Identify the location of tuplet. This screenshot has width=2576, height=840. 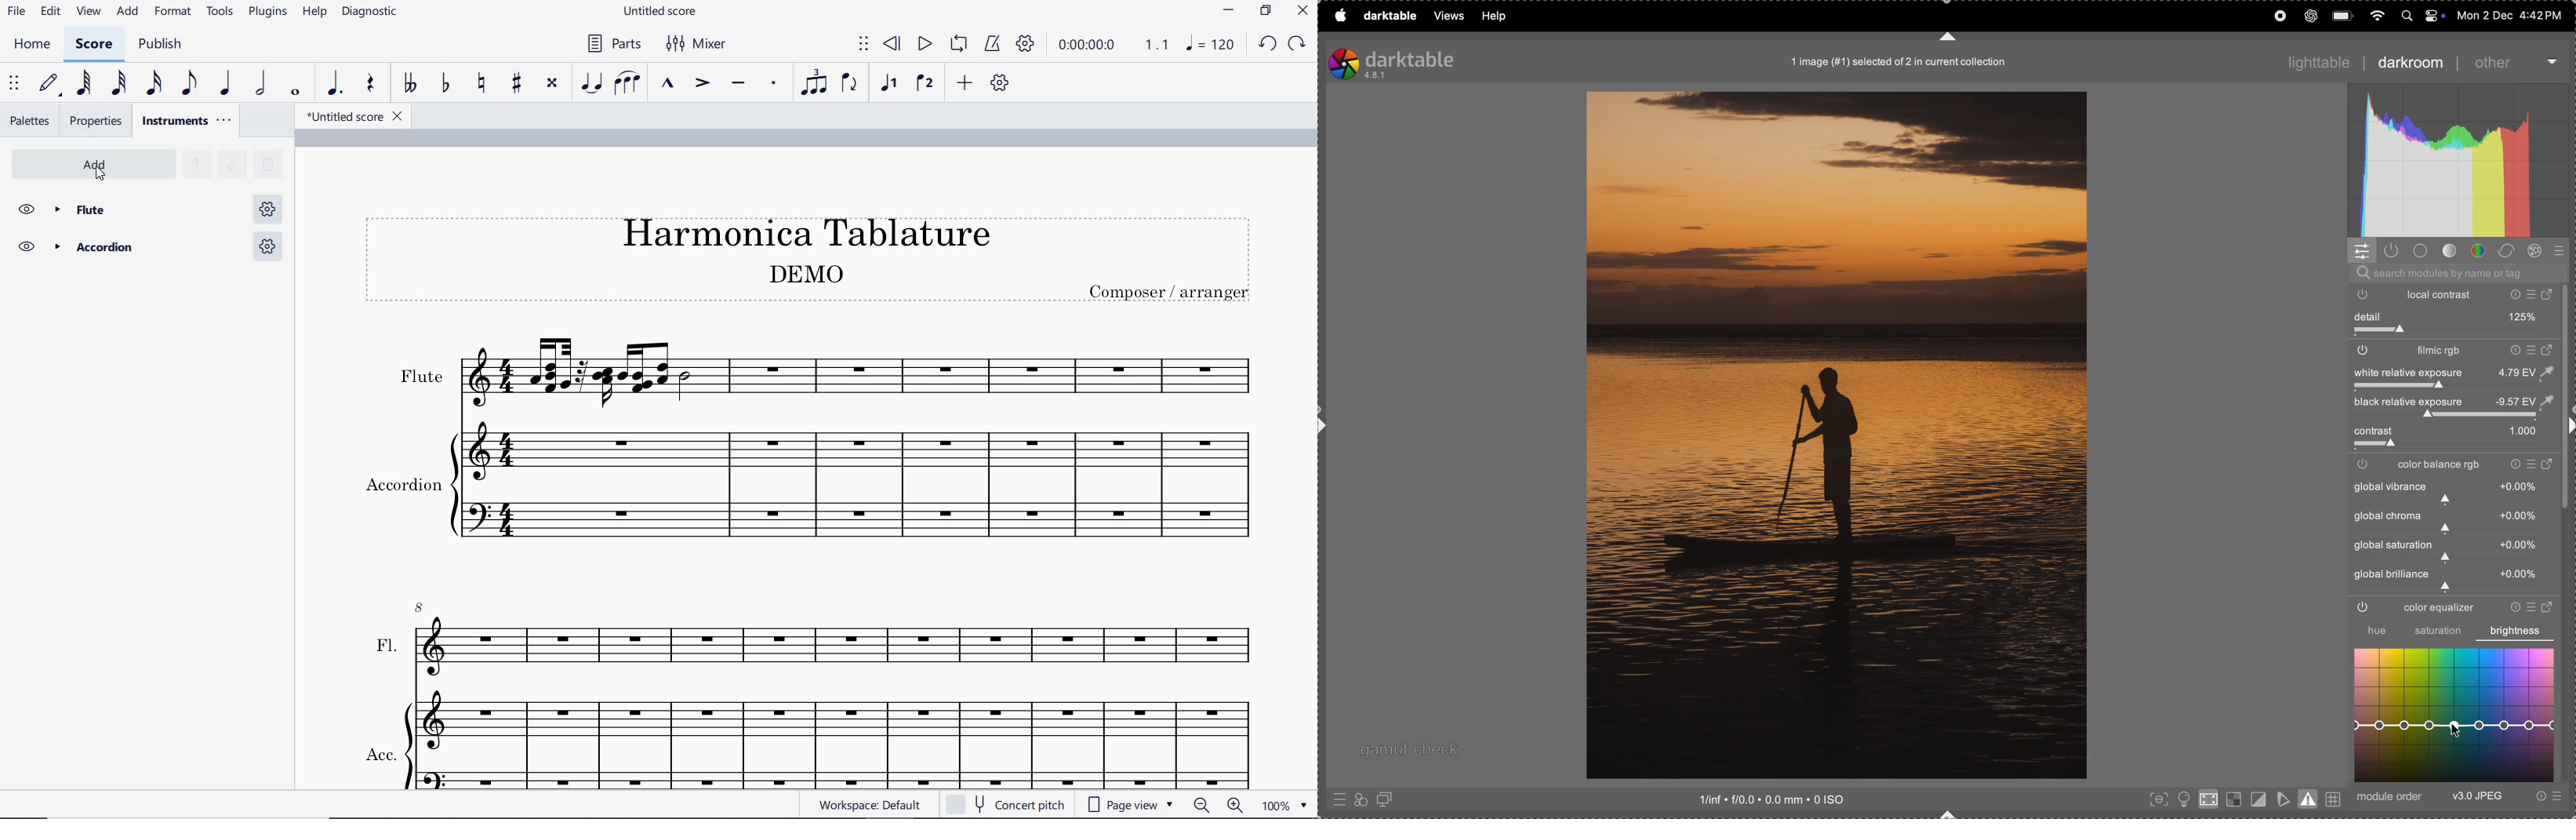
(815, 83).